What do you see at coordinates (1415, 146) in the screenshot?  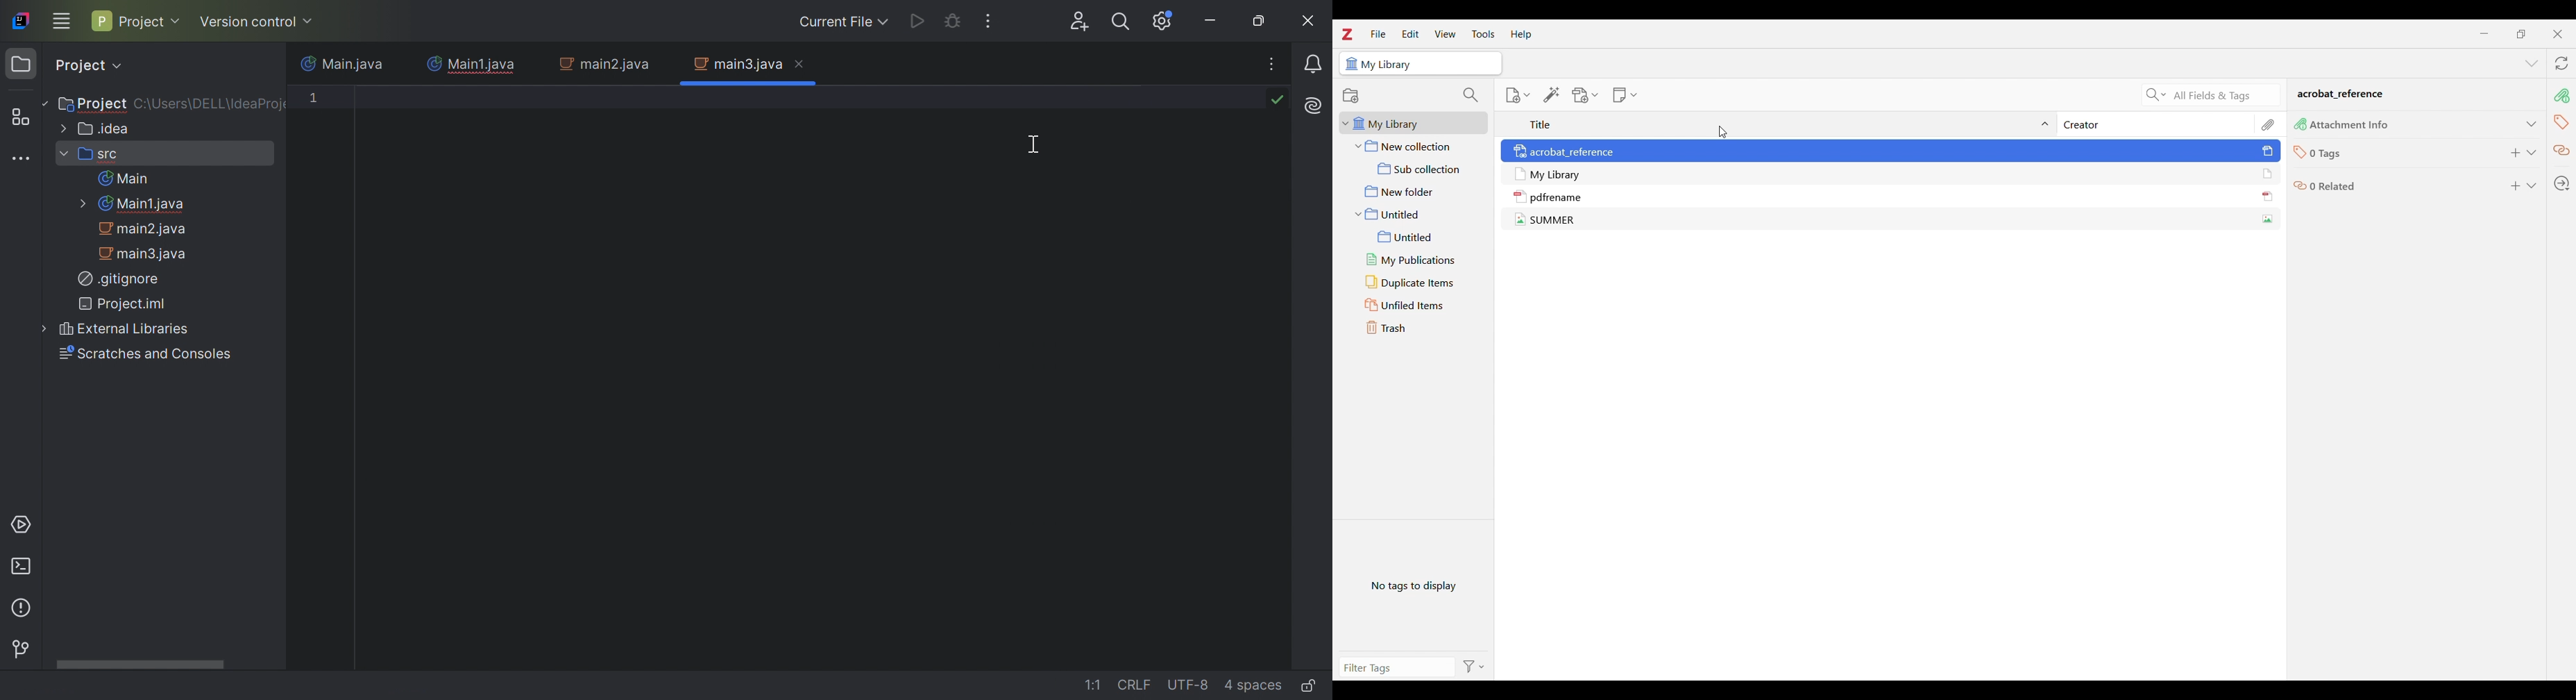 I see `New collection` at bounding box center [1415, 146].